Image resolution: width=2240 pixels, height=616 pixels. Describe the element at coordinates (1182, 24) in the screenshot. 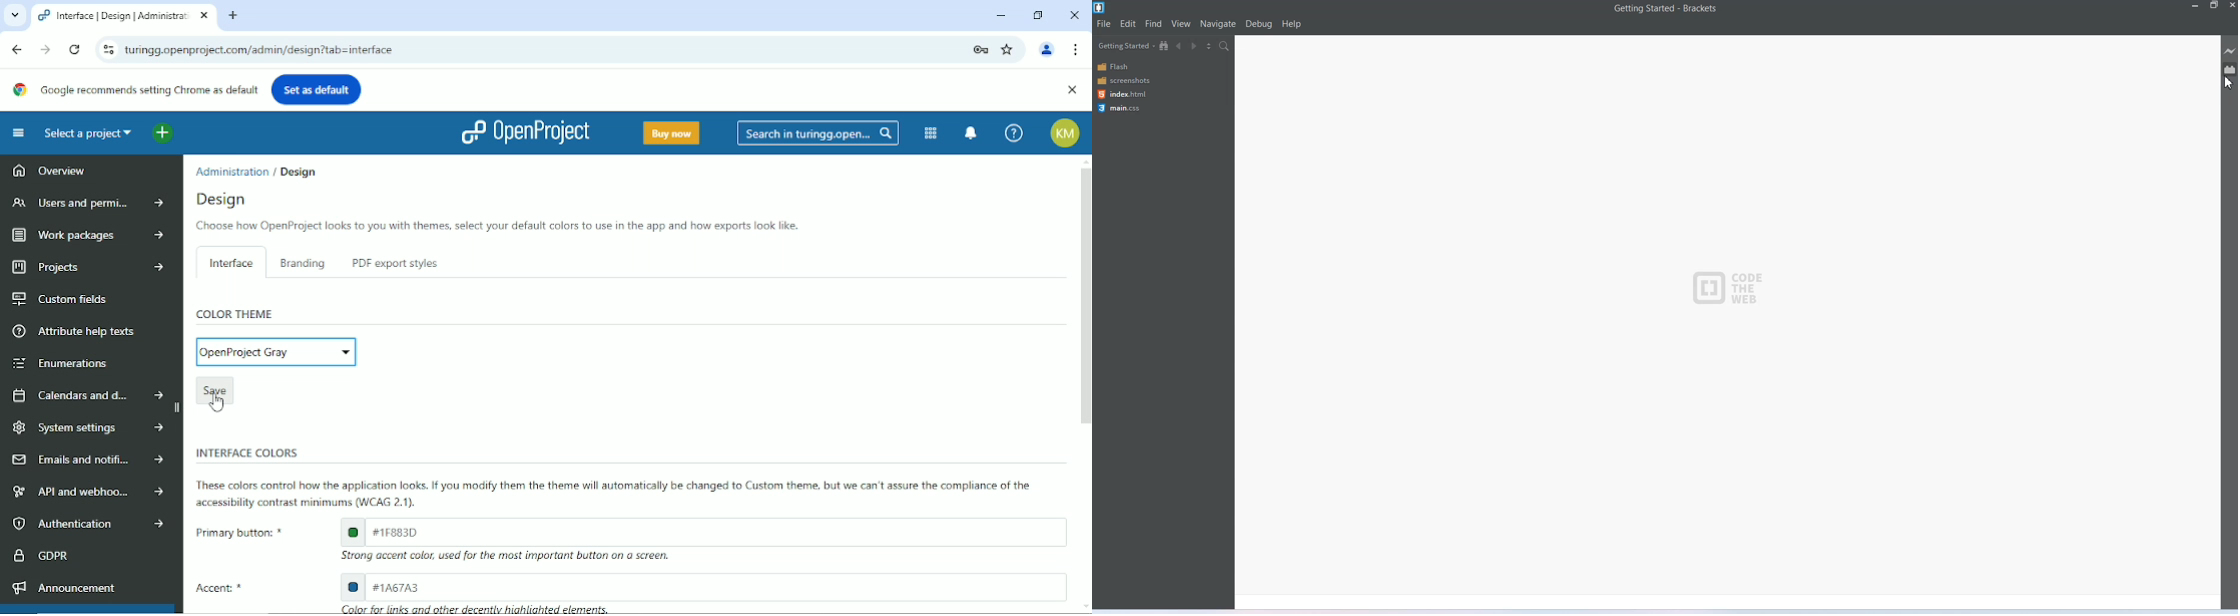

I see `View` at that location.